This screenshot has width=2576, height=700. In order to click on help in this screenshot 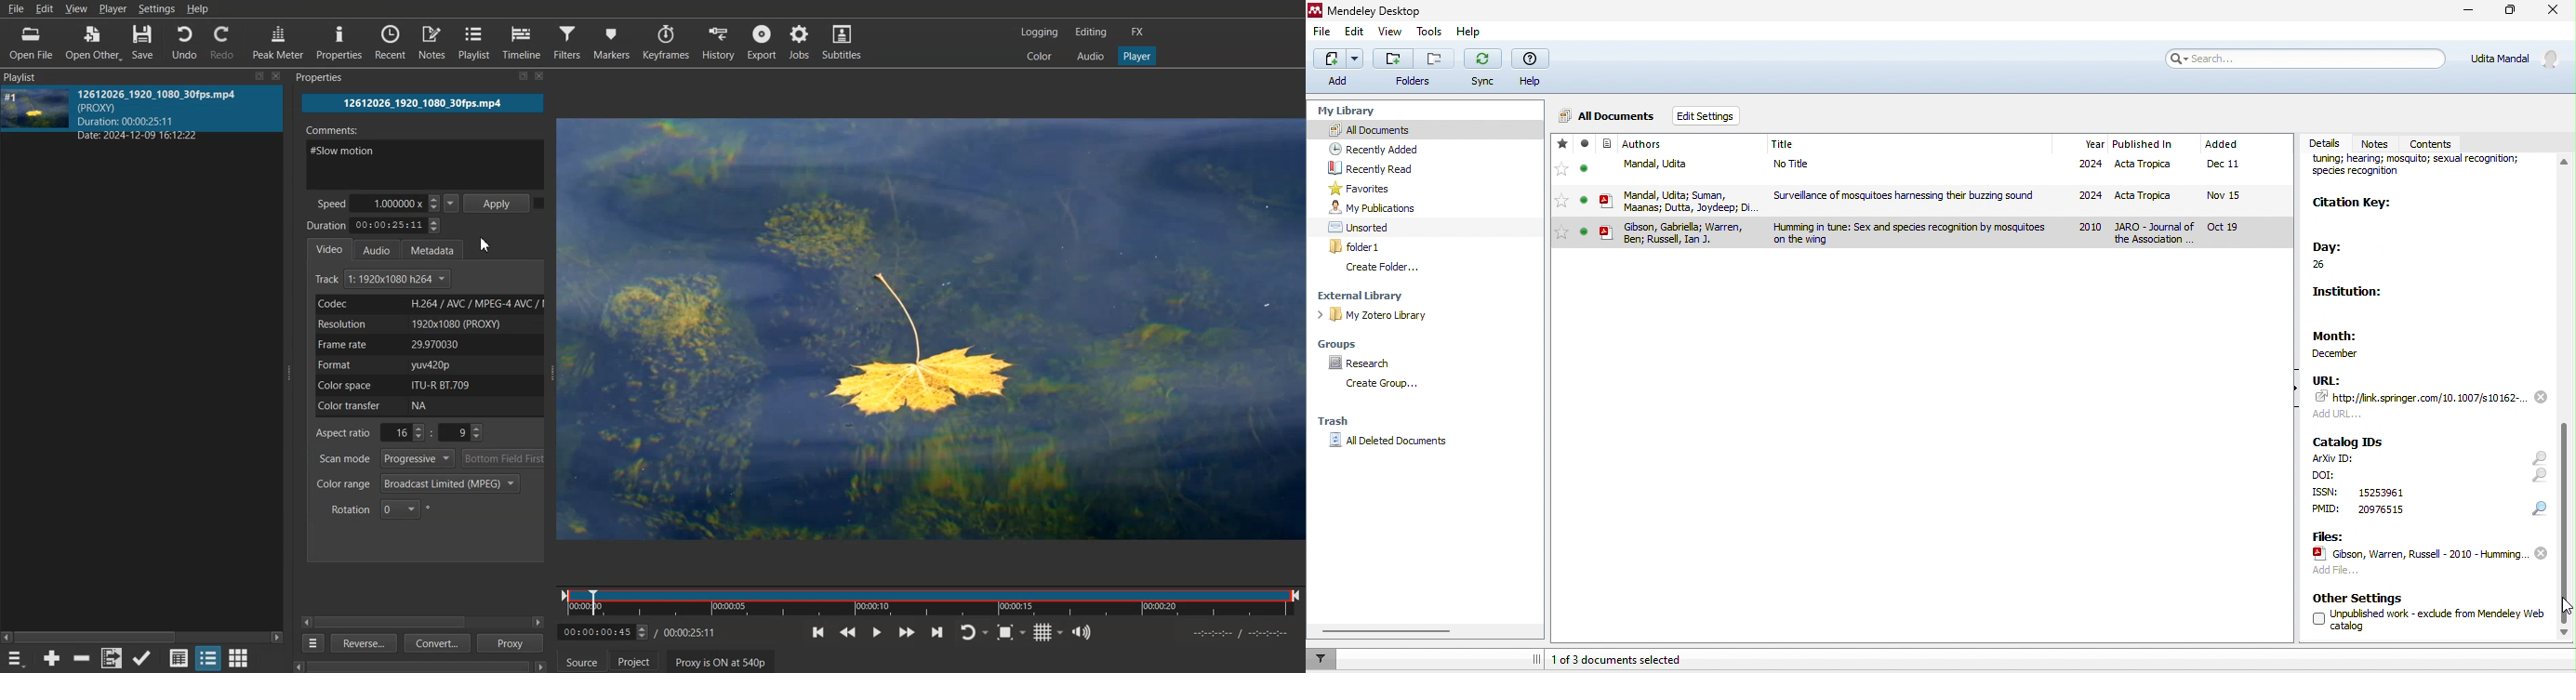, I will do `click(1534, 69)`.